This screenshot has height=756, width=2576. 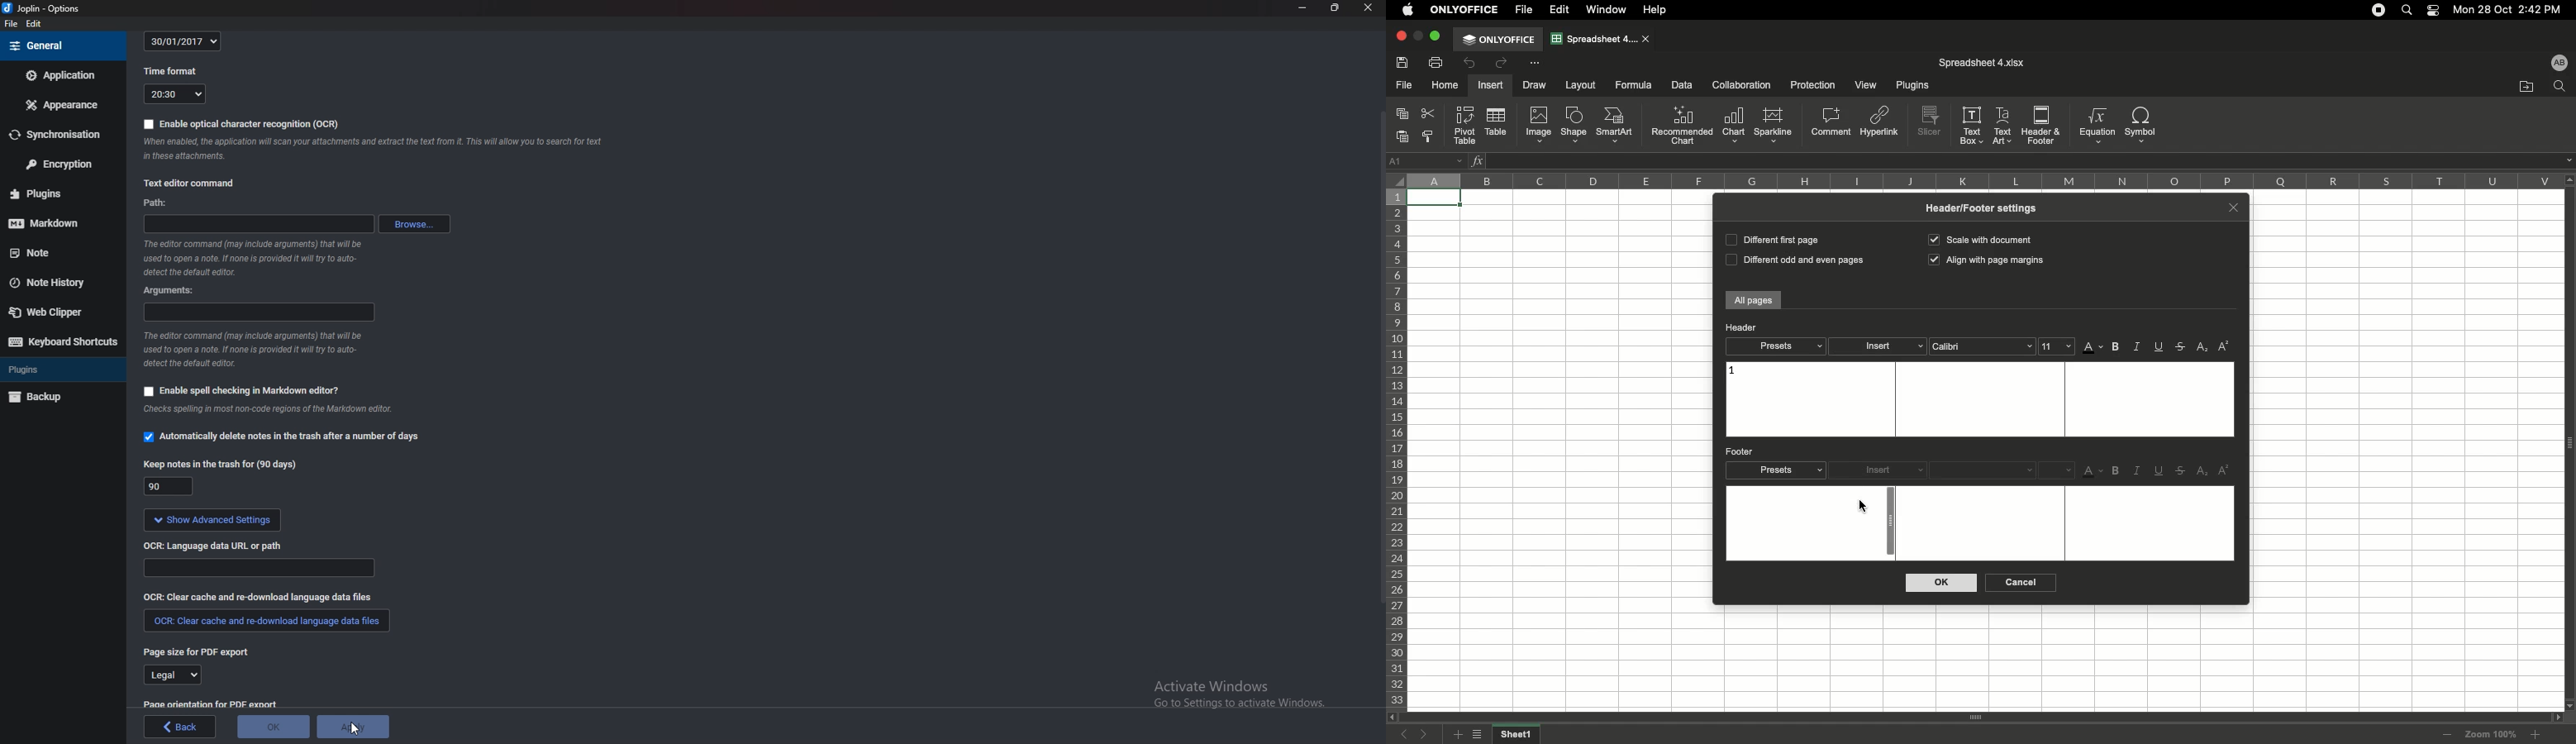 What do you see at coordinates (191, 183) in the screenshot?
I see `Text editor command` at bounding box center [191, 183].